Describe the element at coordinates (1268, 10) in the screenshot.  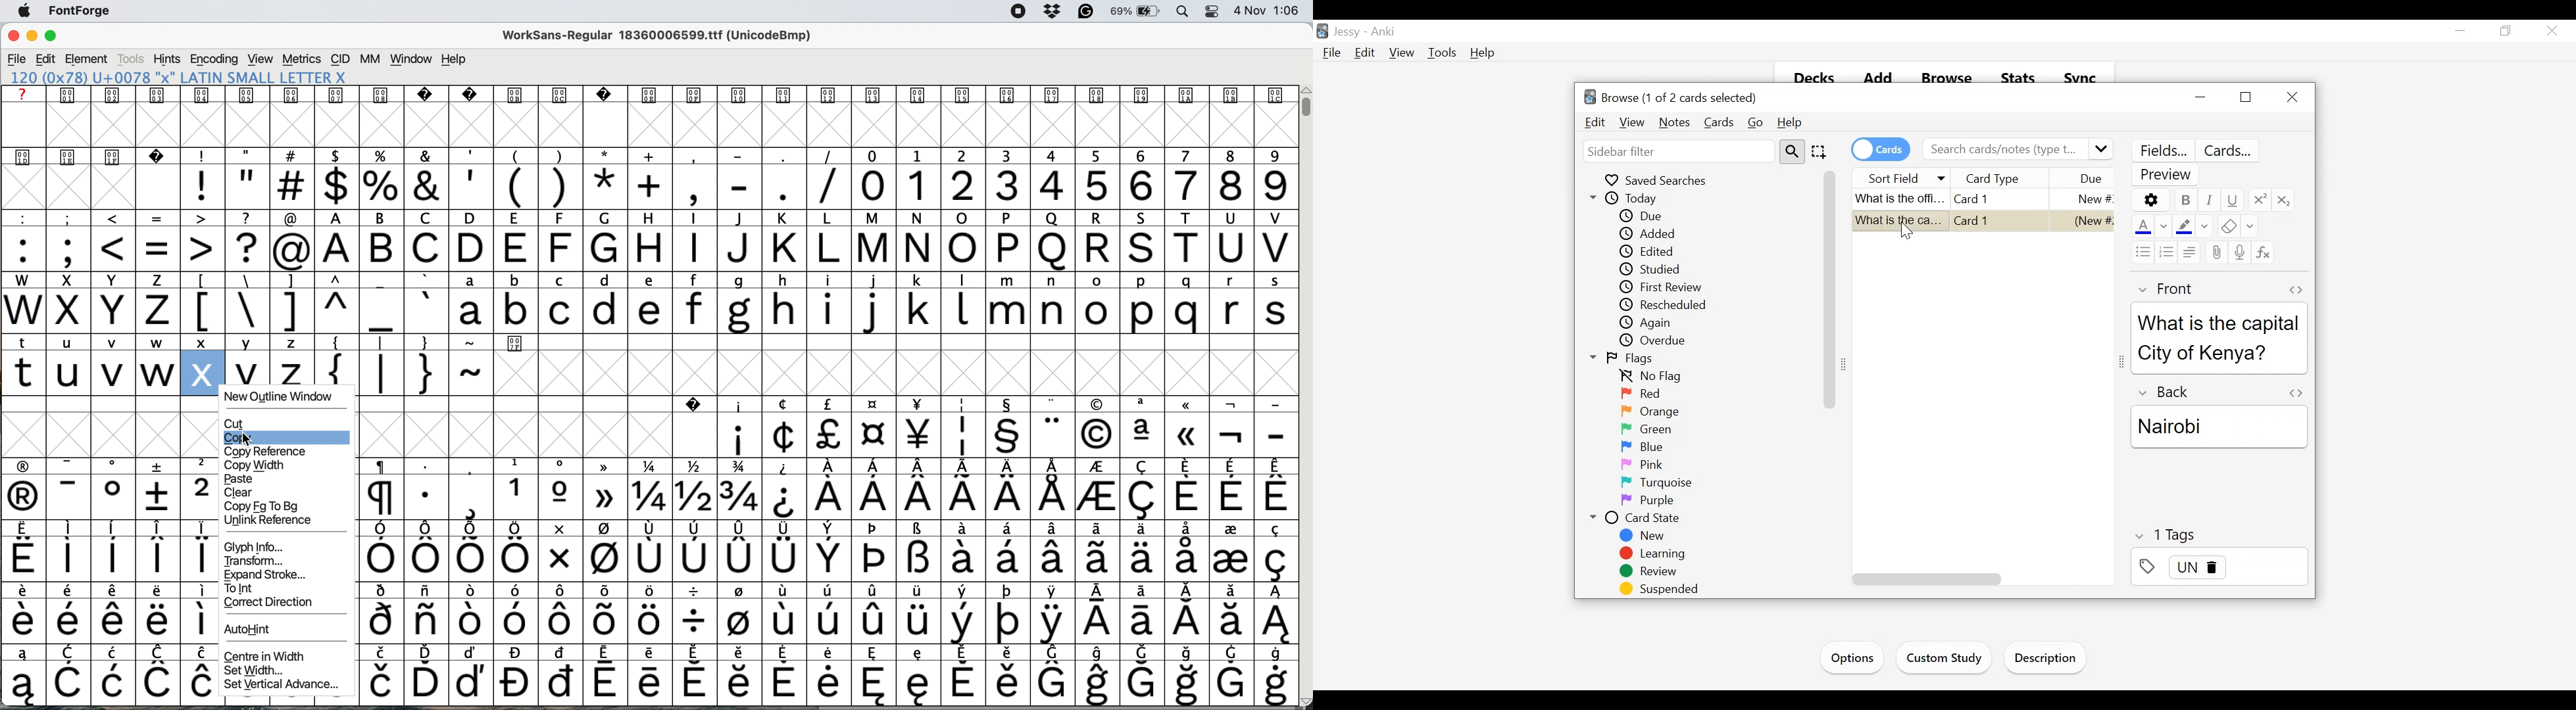
I see `date and time` at that location.